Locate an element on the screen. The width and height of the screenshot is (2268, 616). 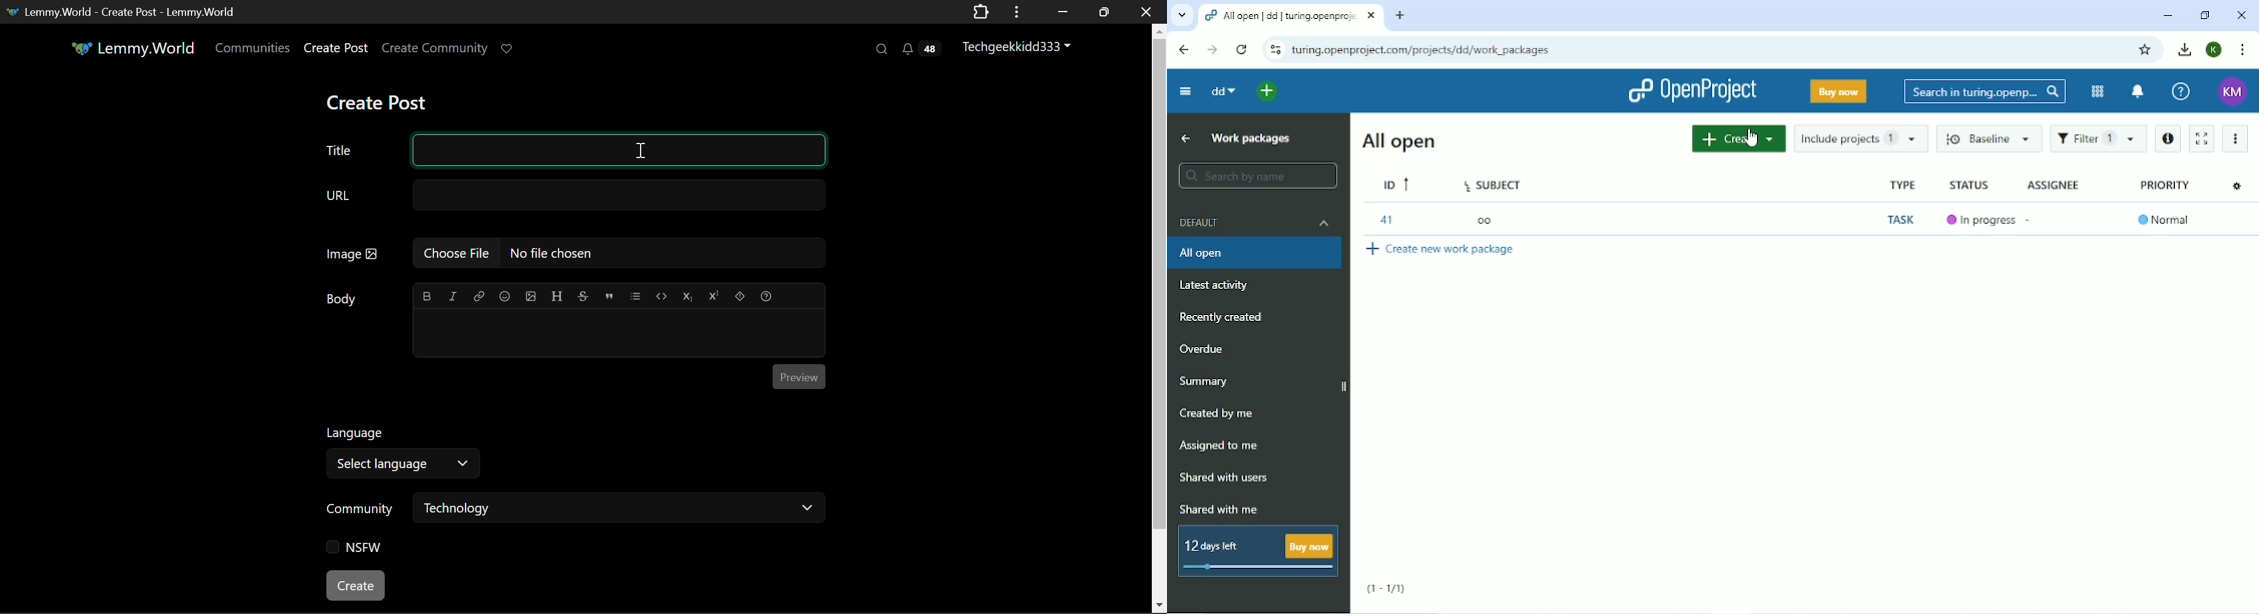
subscript is located at coordinates (688, 295).